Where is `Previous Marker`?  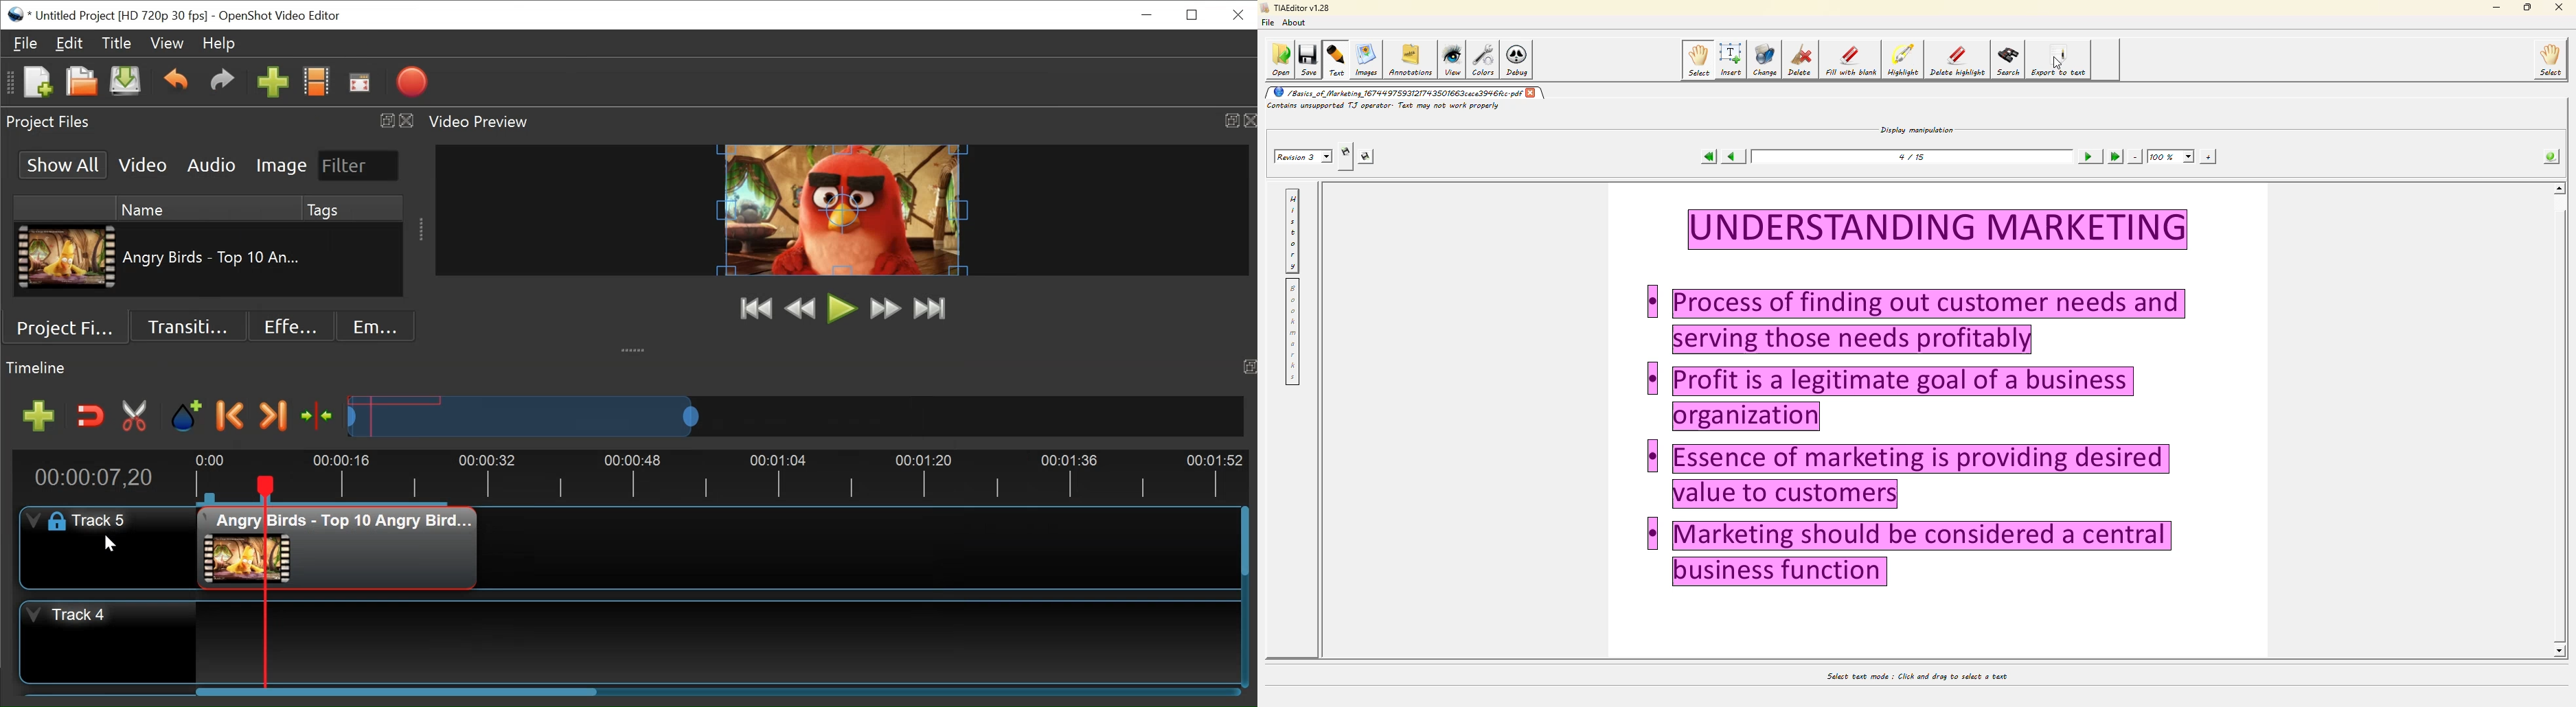
Previous Marker is located at coordinates (229, 416).